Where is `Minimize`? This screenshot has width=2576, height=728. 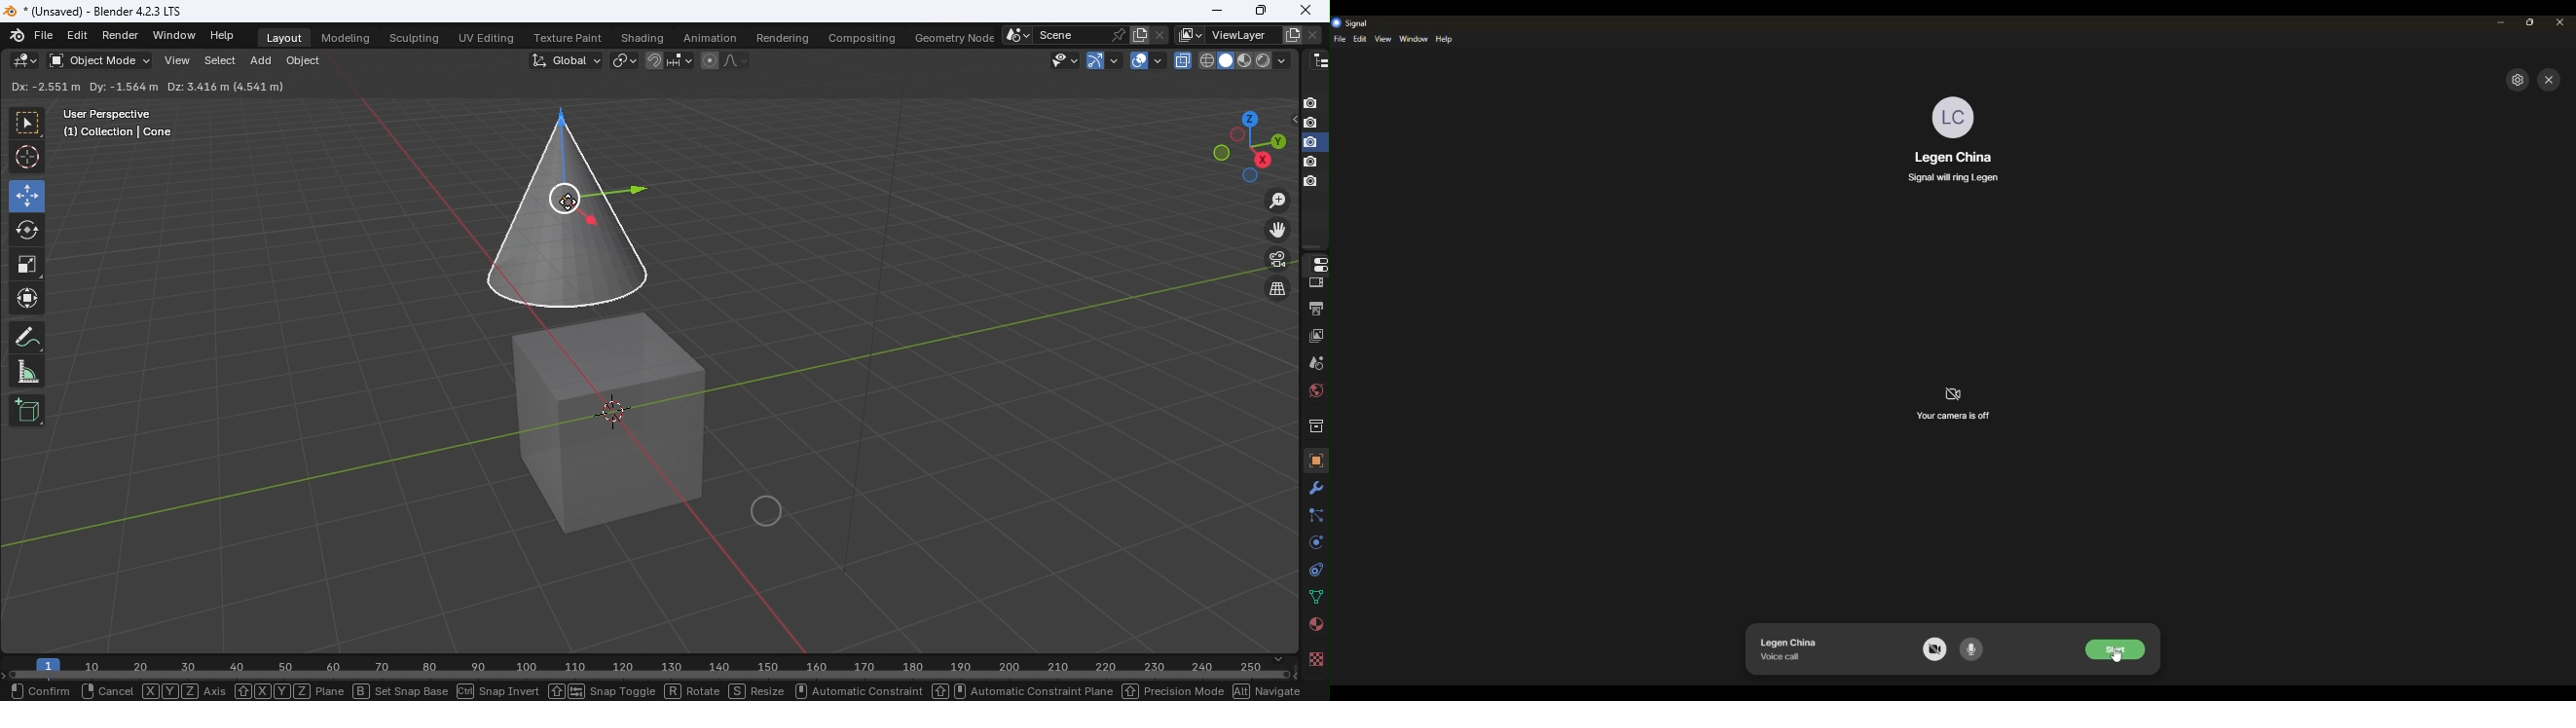 Minimize is located at coordinates (1216, 10).